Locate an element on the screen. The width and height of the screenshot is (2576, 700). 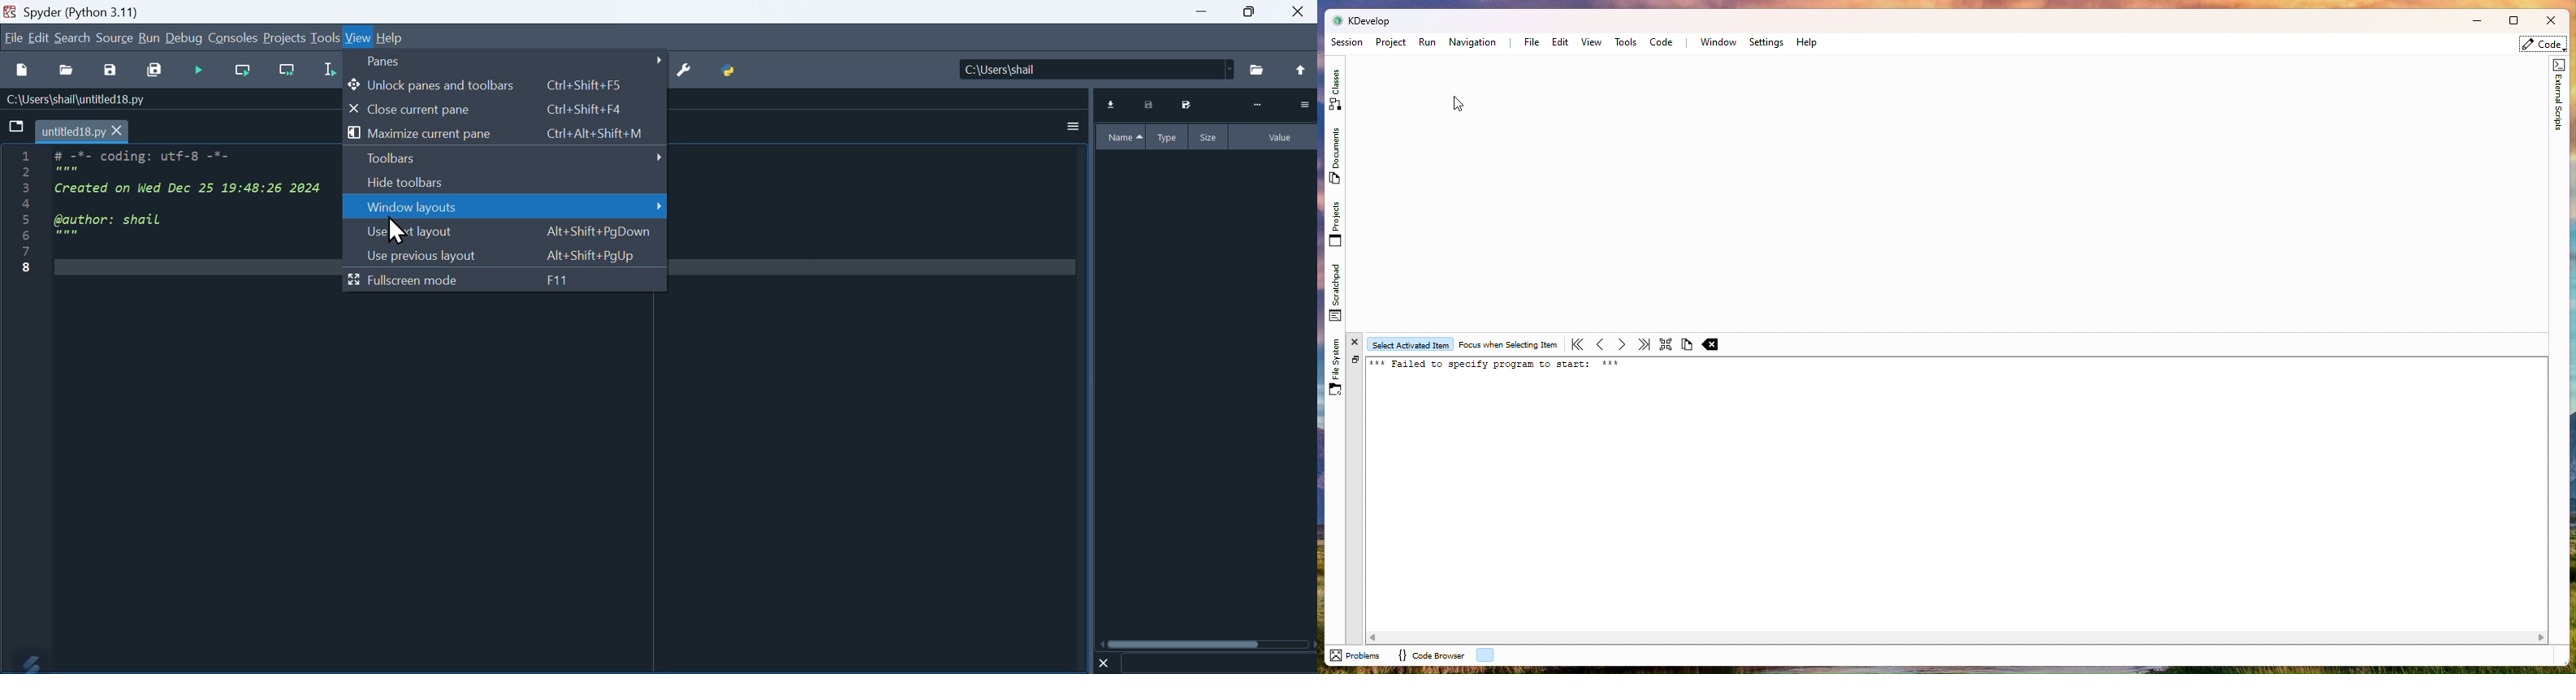
Tools is located at coordinates (325, 37).